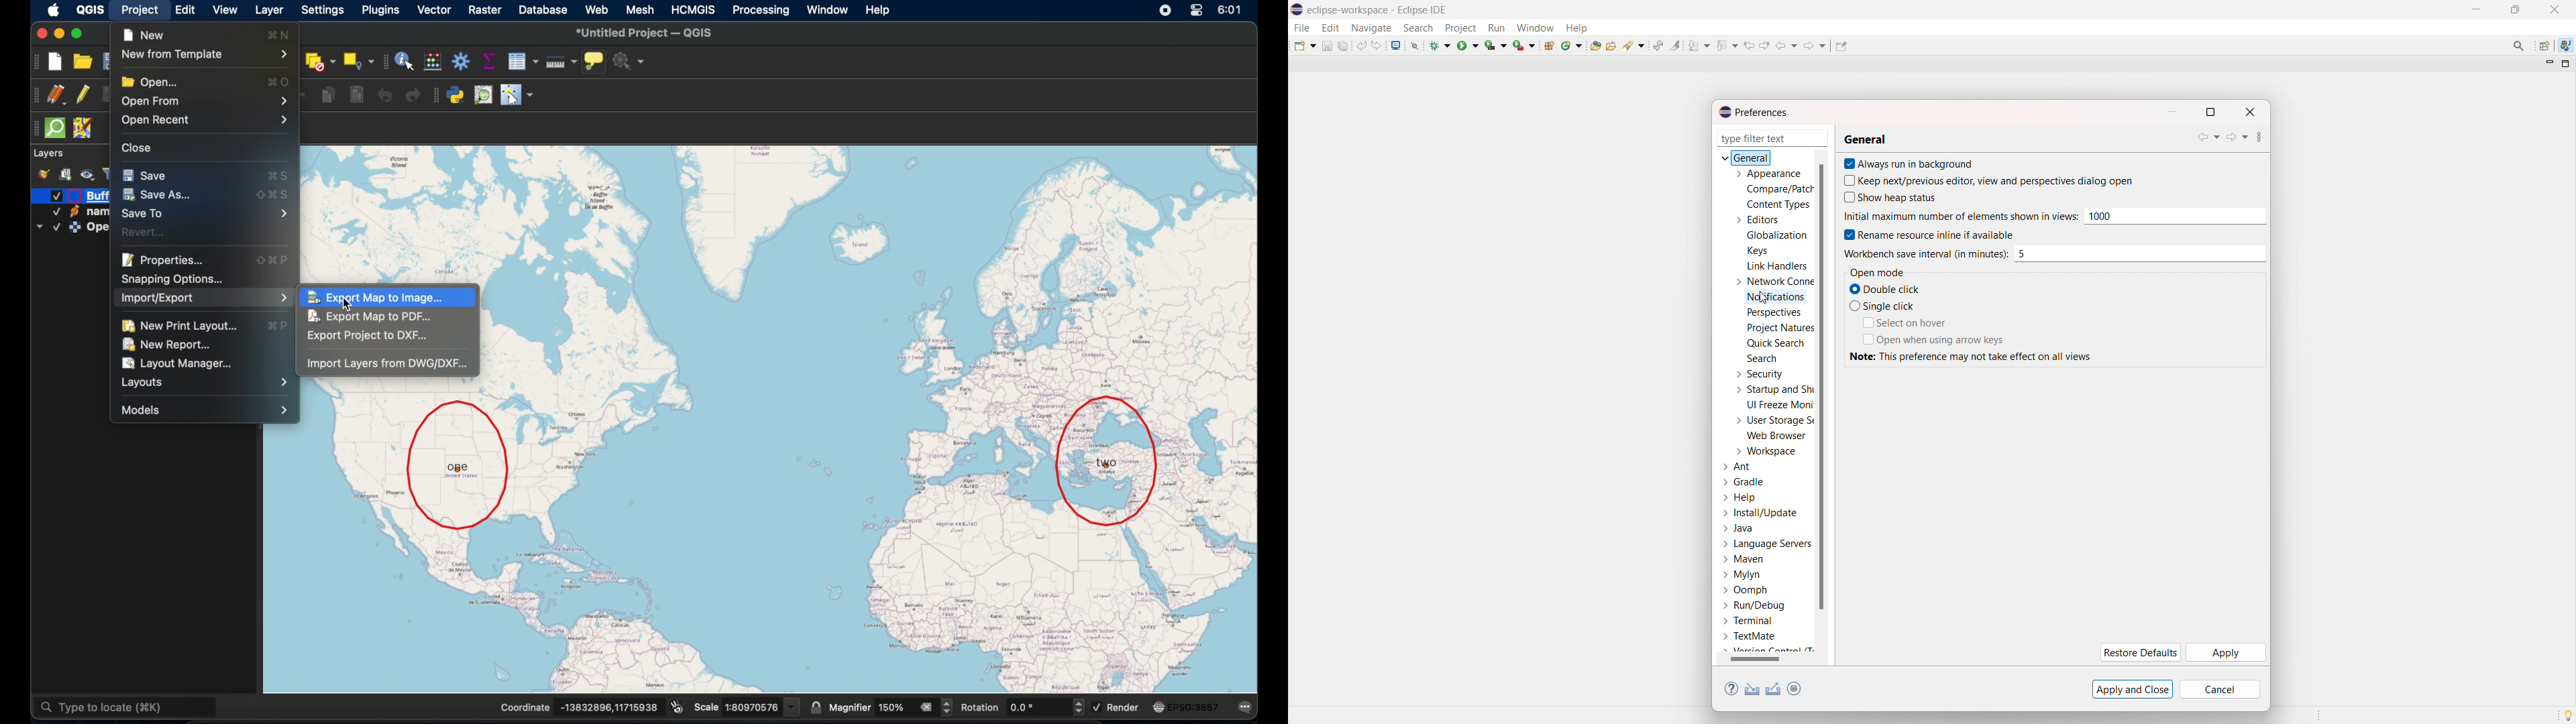  What do you see at coordinates (166, 260) in the screenshot?
I see `properties` at bounding box center [166, 260].